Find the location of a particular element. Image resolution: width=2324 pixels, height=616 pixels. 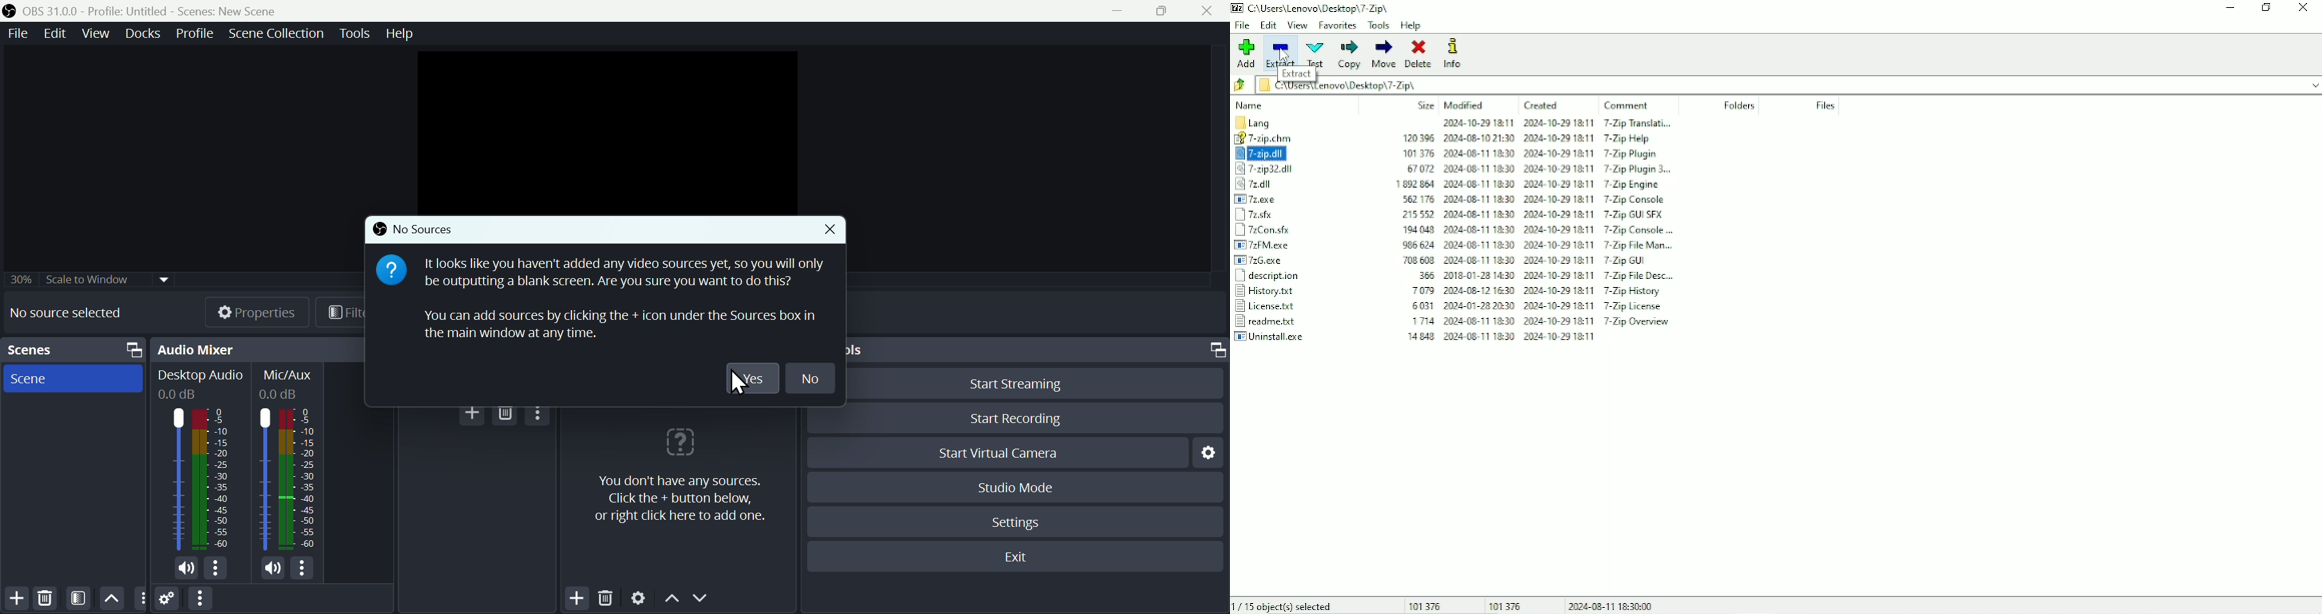

Close is located at coordinates (833, 232).